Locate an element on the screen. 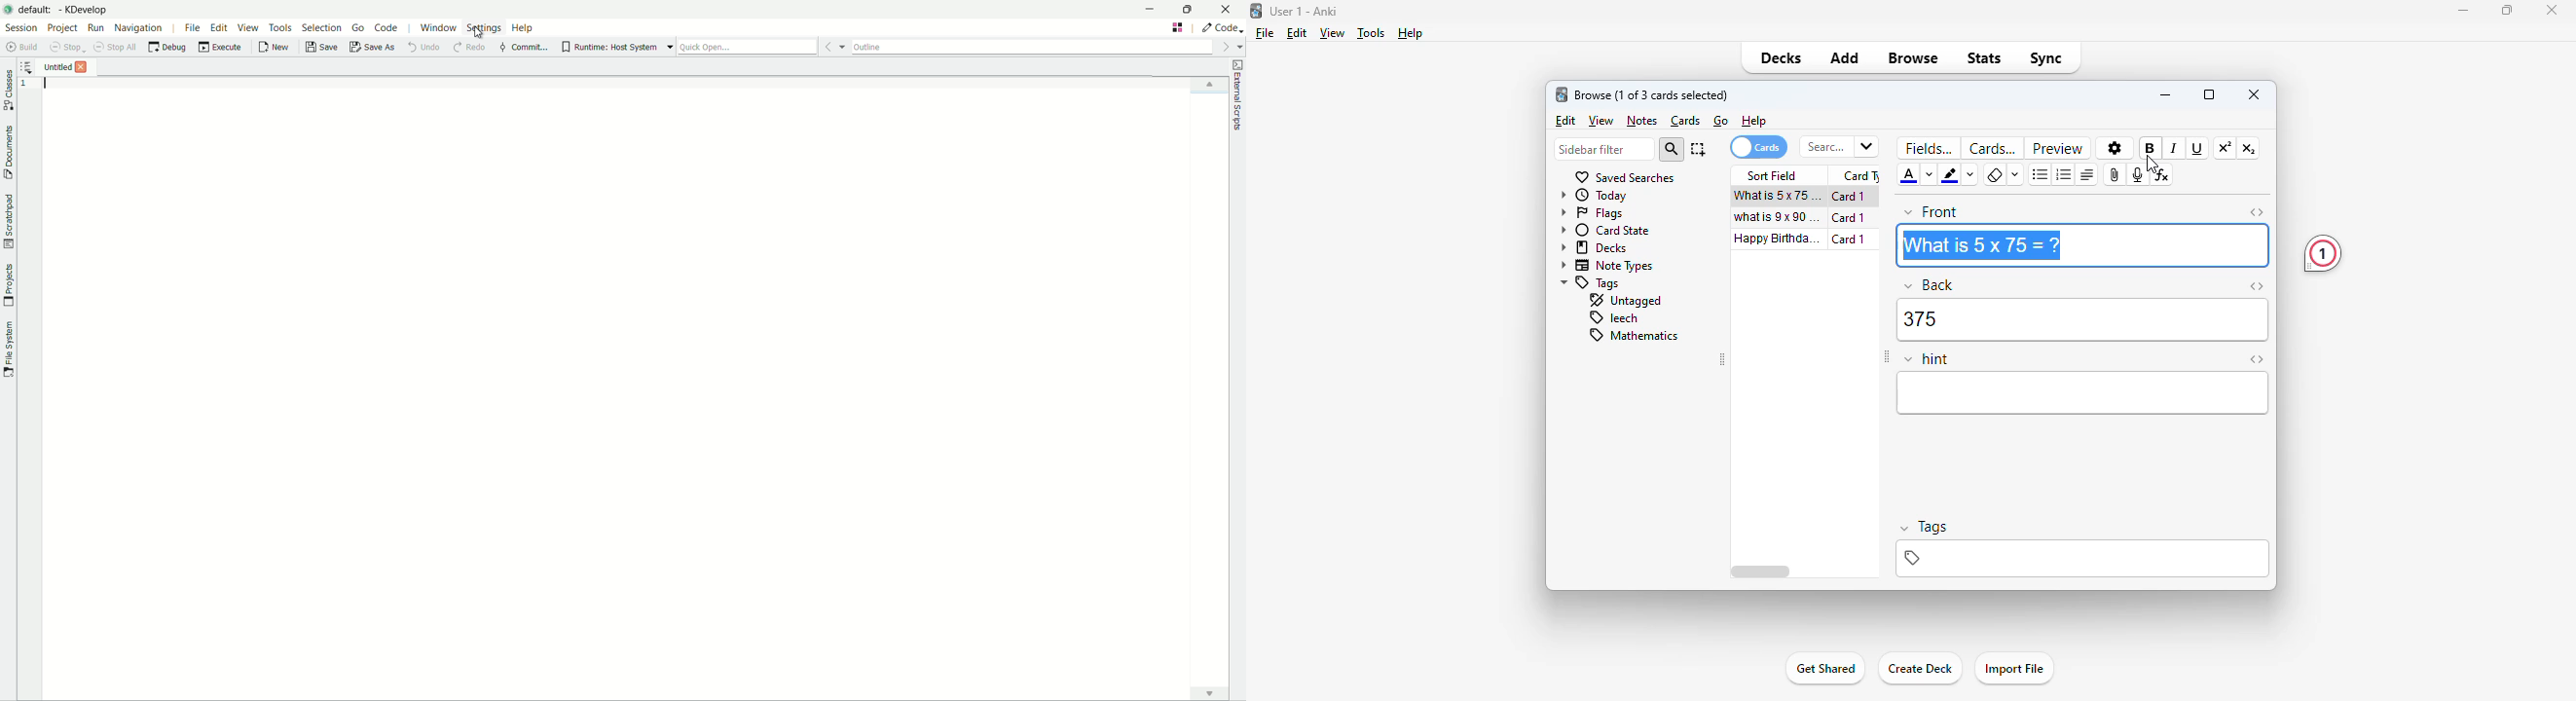 The image size is (2576, 728). toggle HTML editor is located at coordinates (2256, 287).